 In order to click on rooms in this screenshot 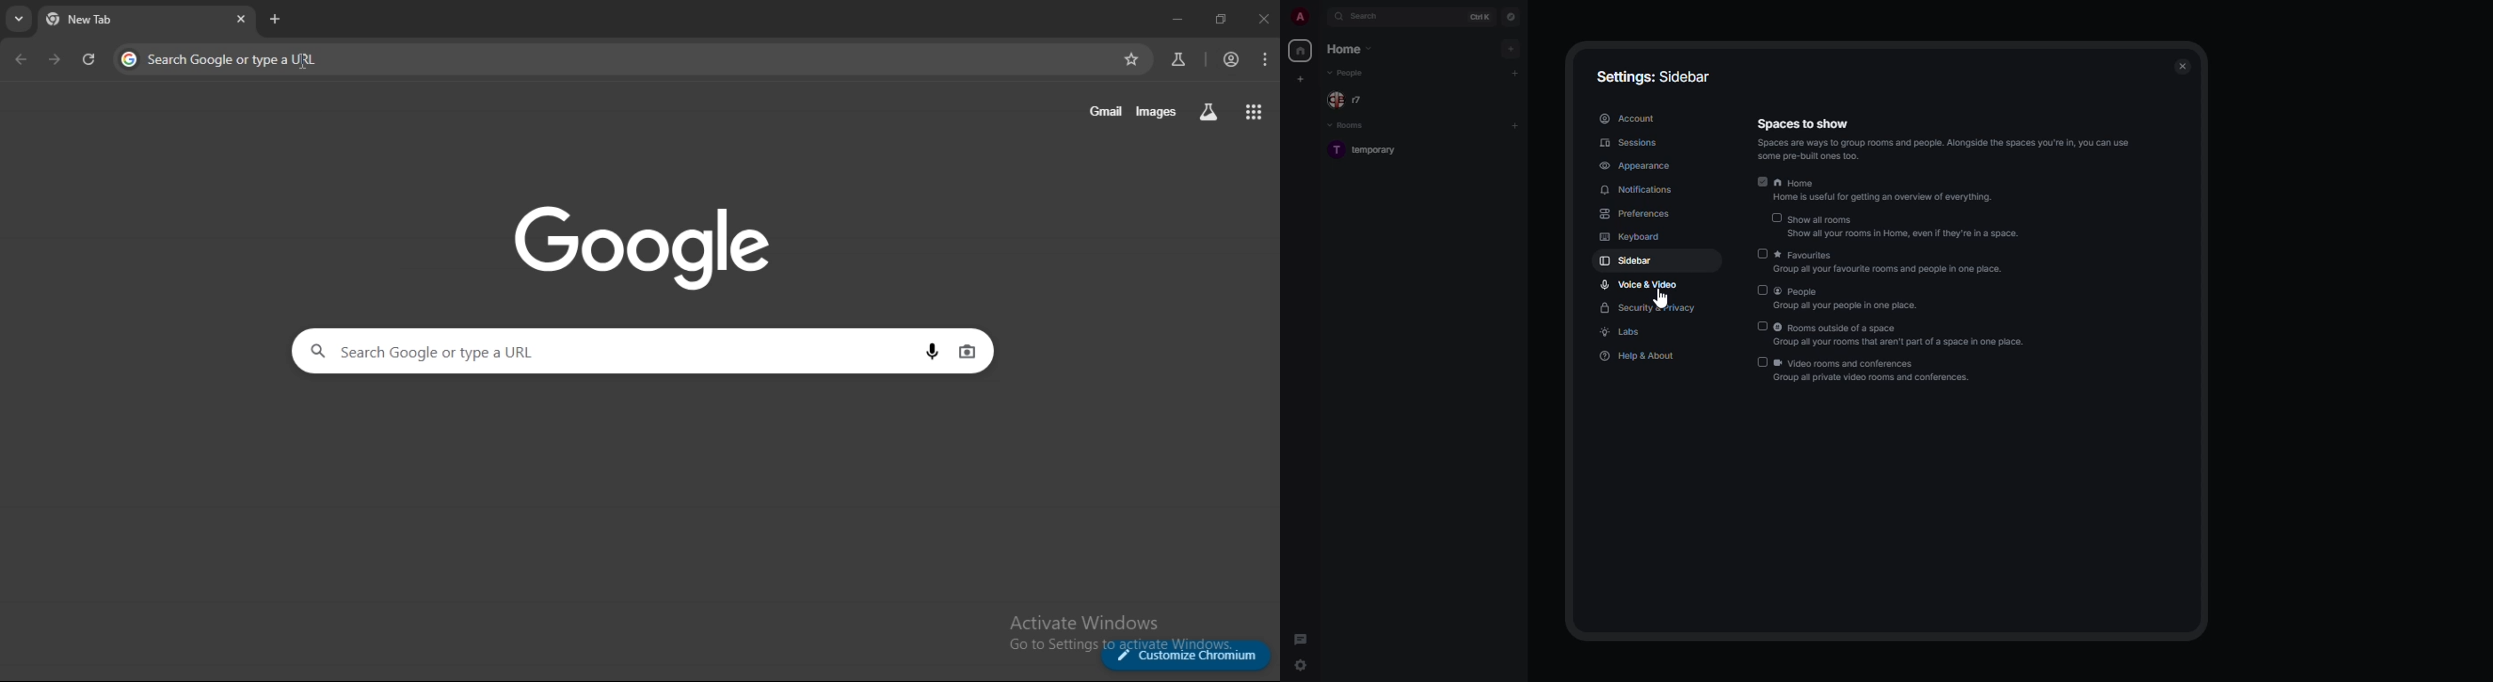, I will do `click(1352, 125)`.